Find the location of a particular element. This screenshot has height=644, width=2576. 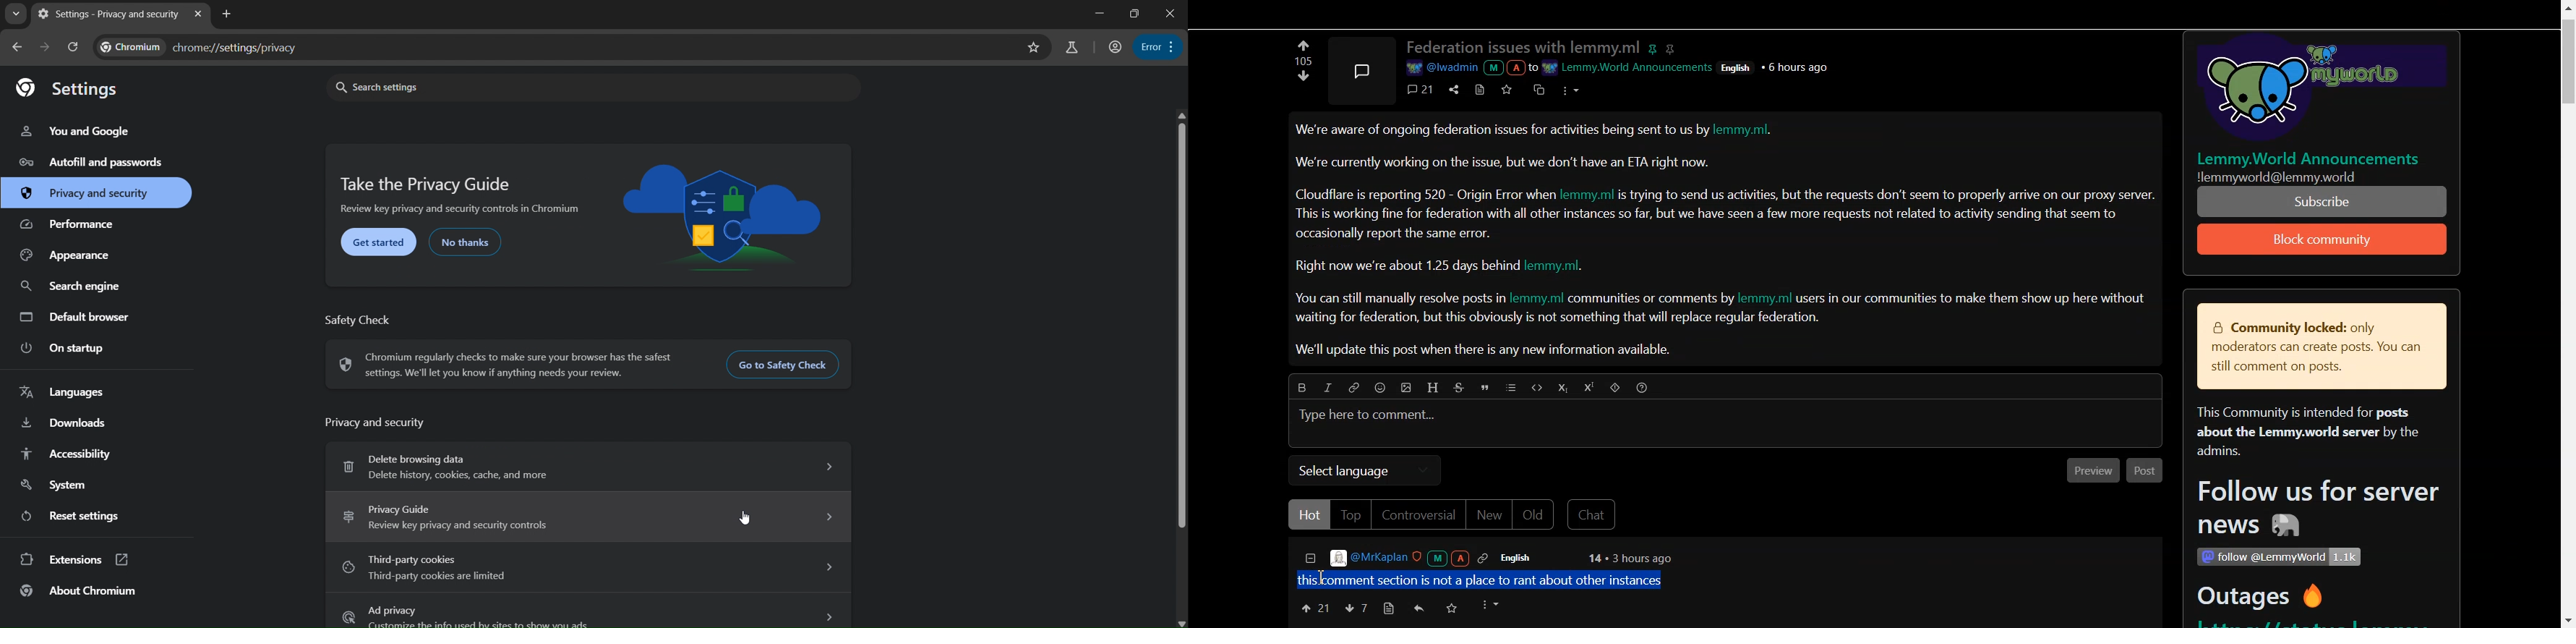

share is located at coordinates (1452, 88).